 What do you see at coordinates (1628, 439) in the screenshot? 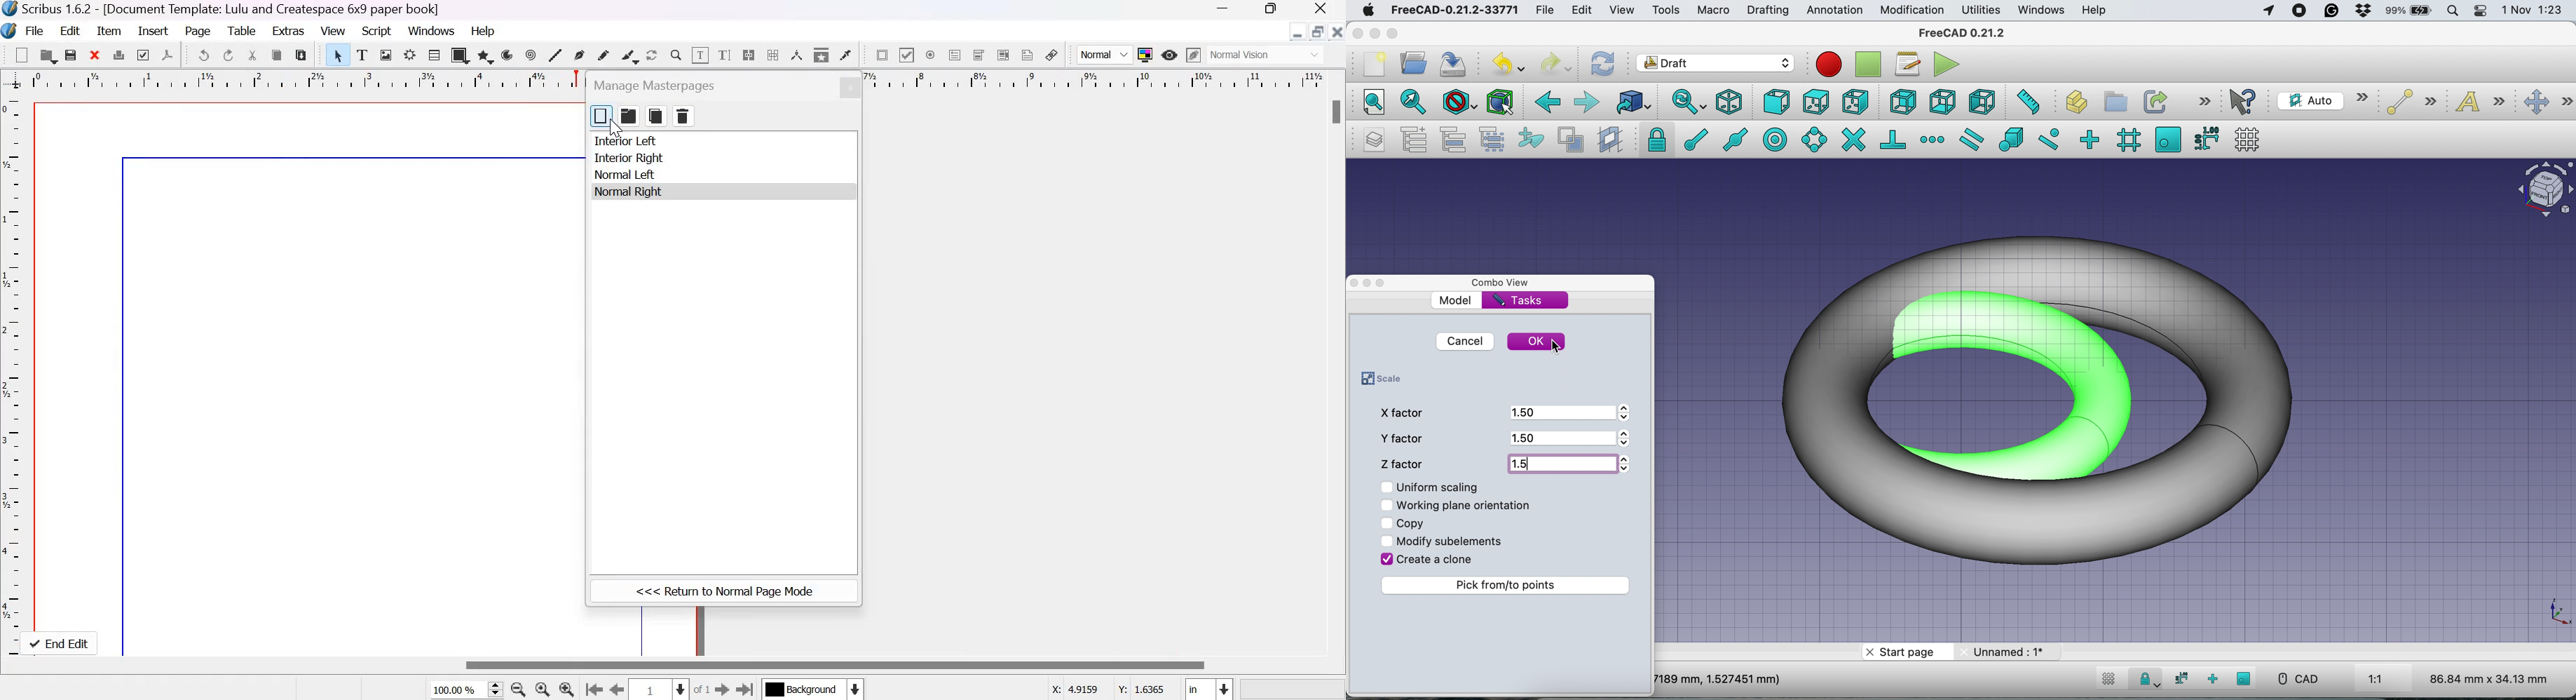
I see `Arrows` at bounding box center [1628, 439].